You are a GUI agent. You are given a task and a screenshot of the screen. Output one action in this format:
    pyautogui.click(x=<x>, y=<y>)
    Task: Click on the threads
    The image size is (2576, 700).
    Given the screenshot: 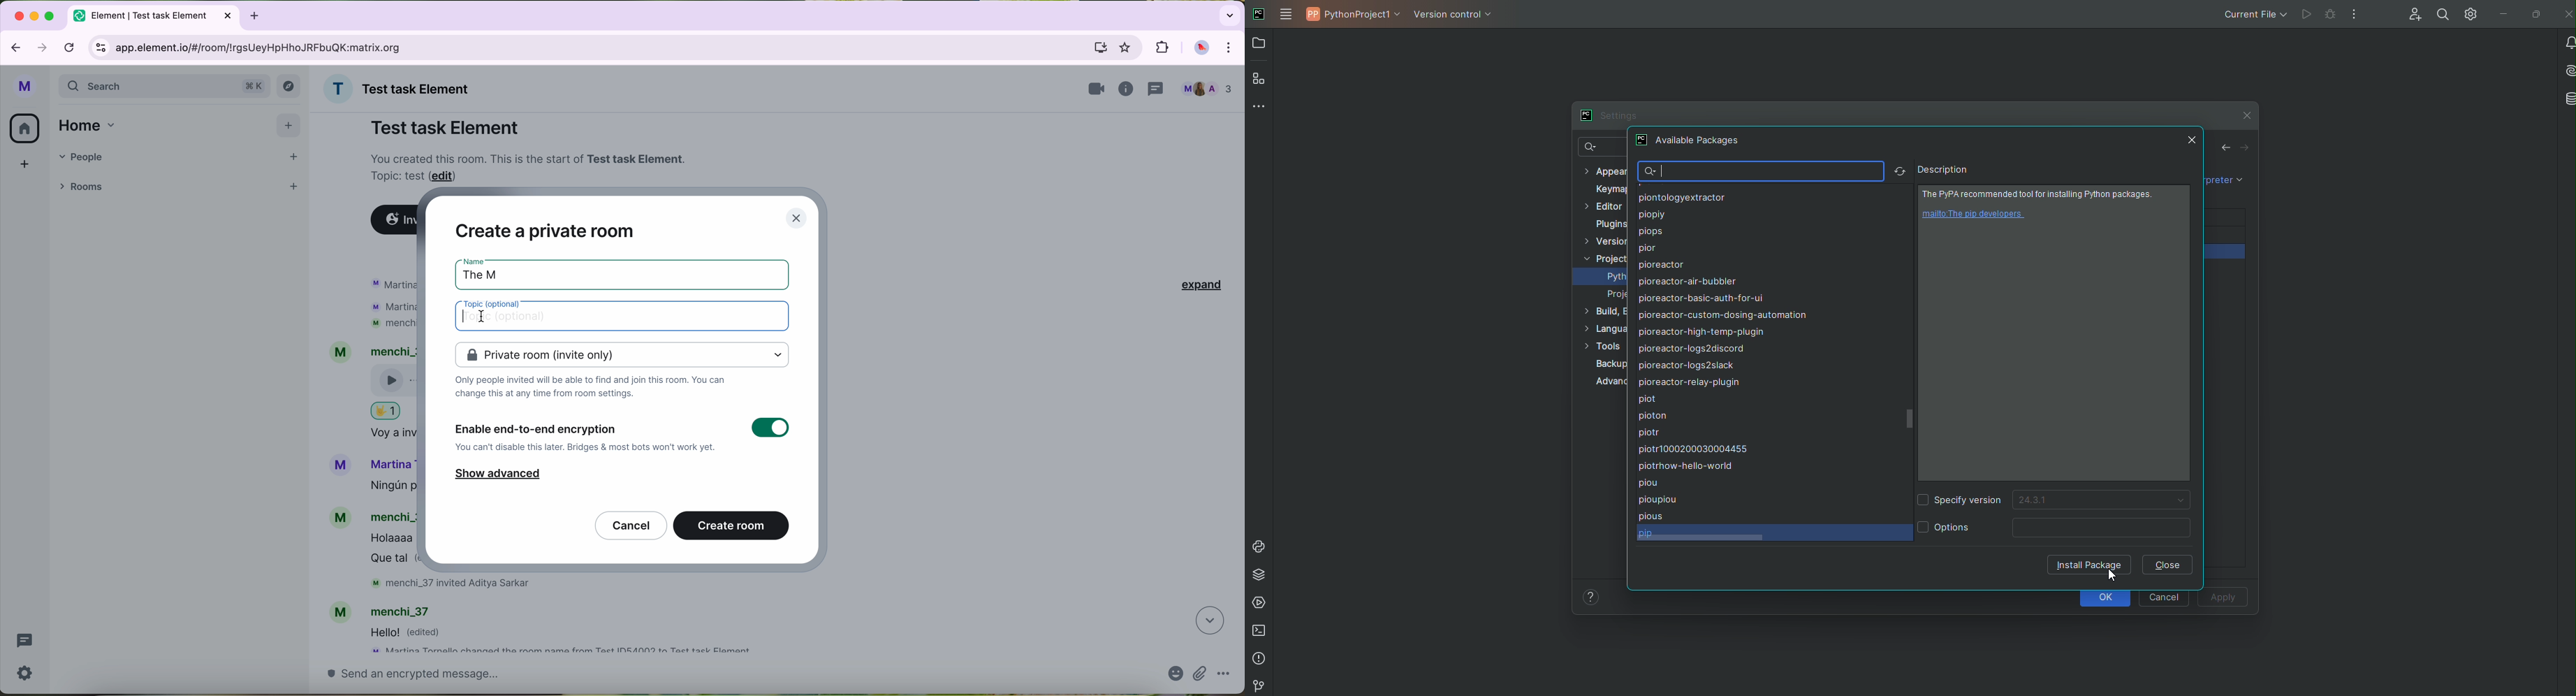 What is the action you would take?
    pyautogui.click(x=24, y=642)
    